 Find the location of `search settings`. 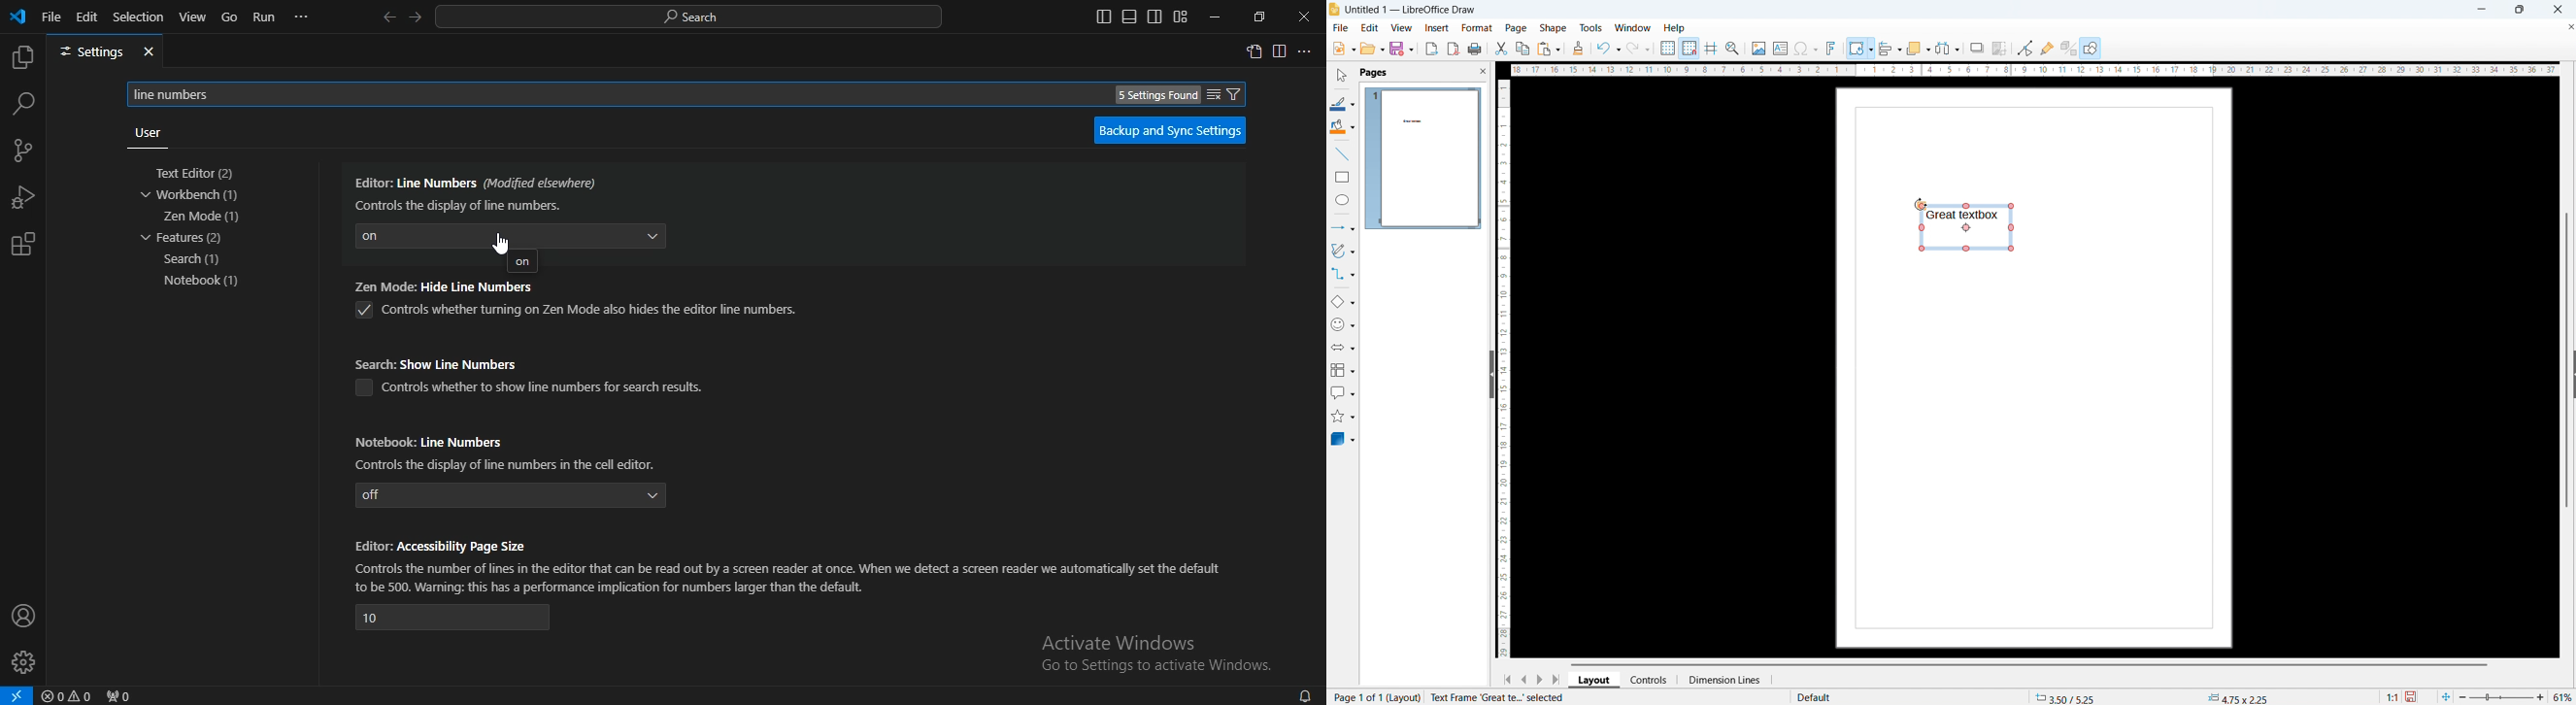

search settings is located at coordinates (693, 93).